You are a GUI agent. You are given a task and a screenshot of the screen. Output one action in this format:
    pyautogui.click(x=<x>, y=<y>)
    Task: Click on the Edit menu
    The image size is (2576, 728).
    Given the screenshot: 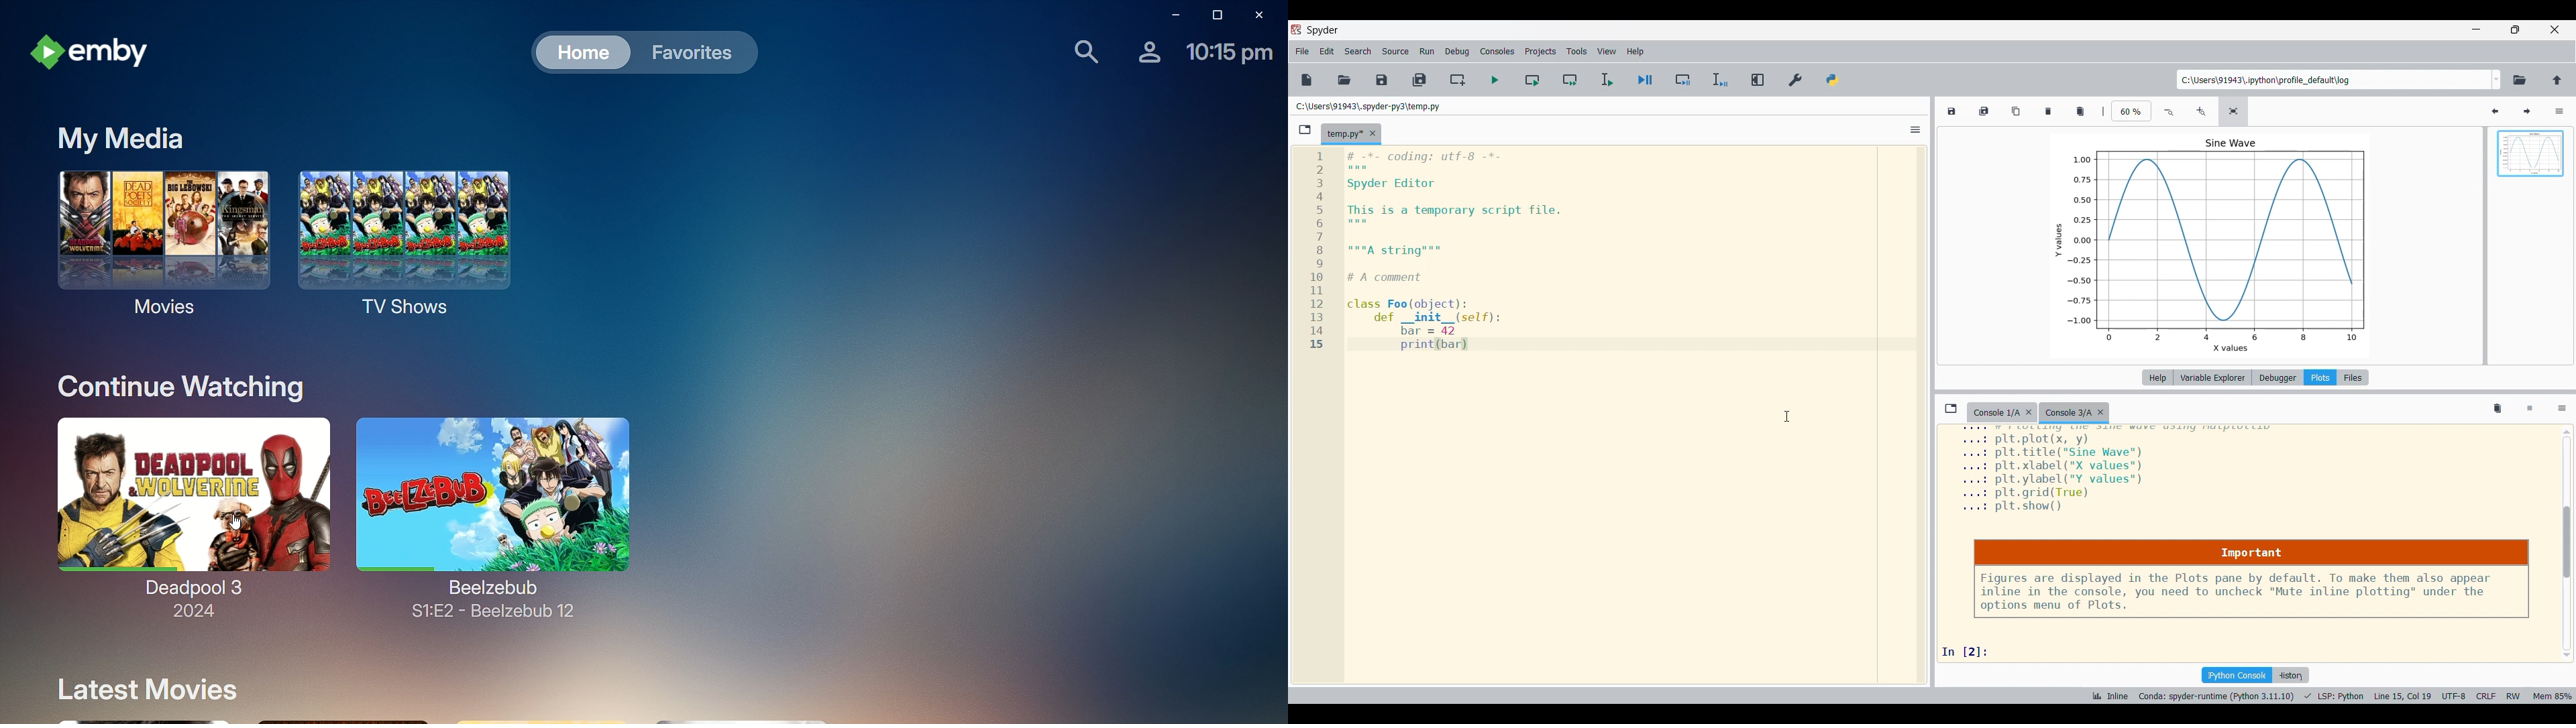 What is the action you would take?
    pyautogui.click(x=1328, y=52)
    